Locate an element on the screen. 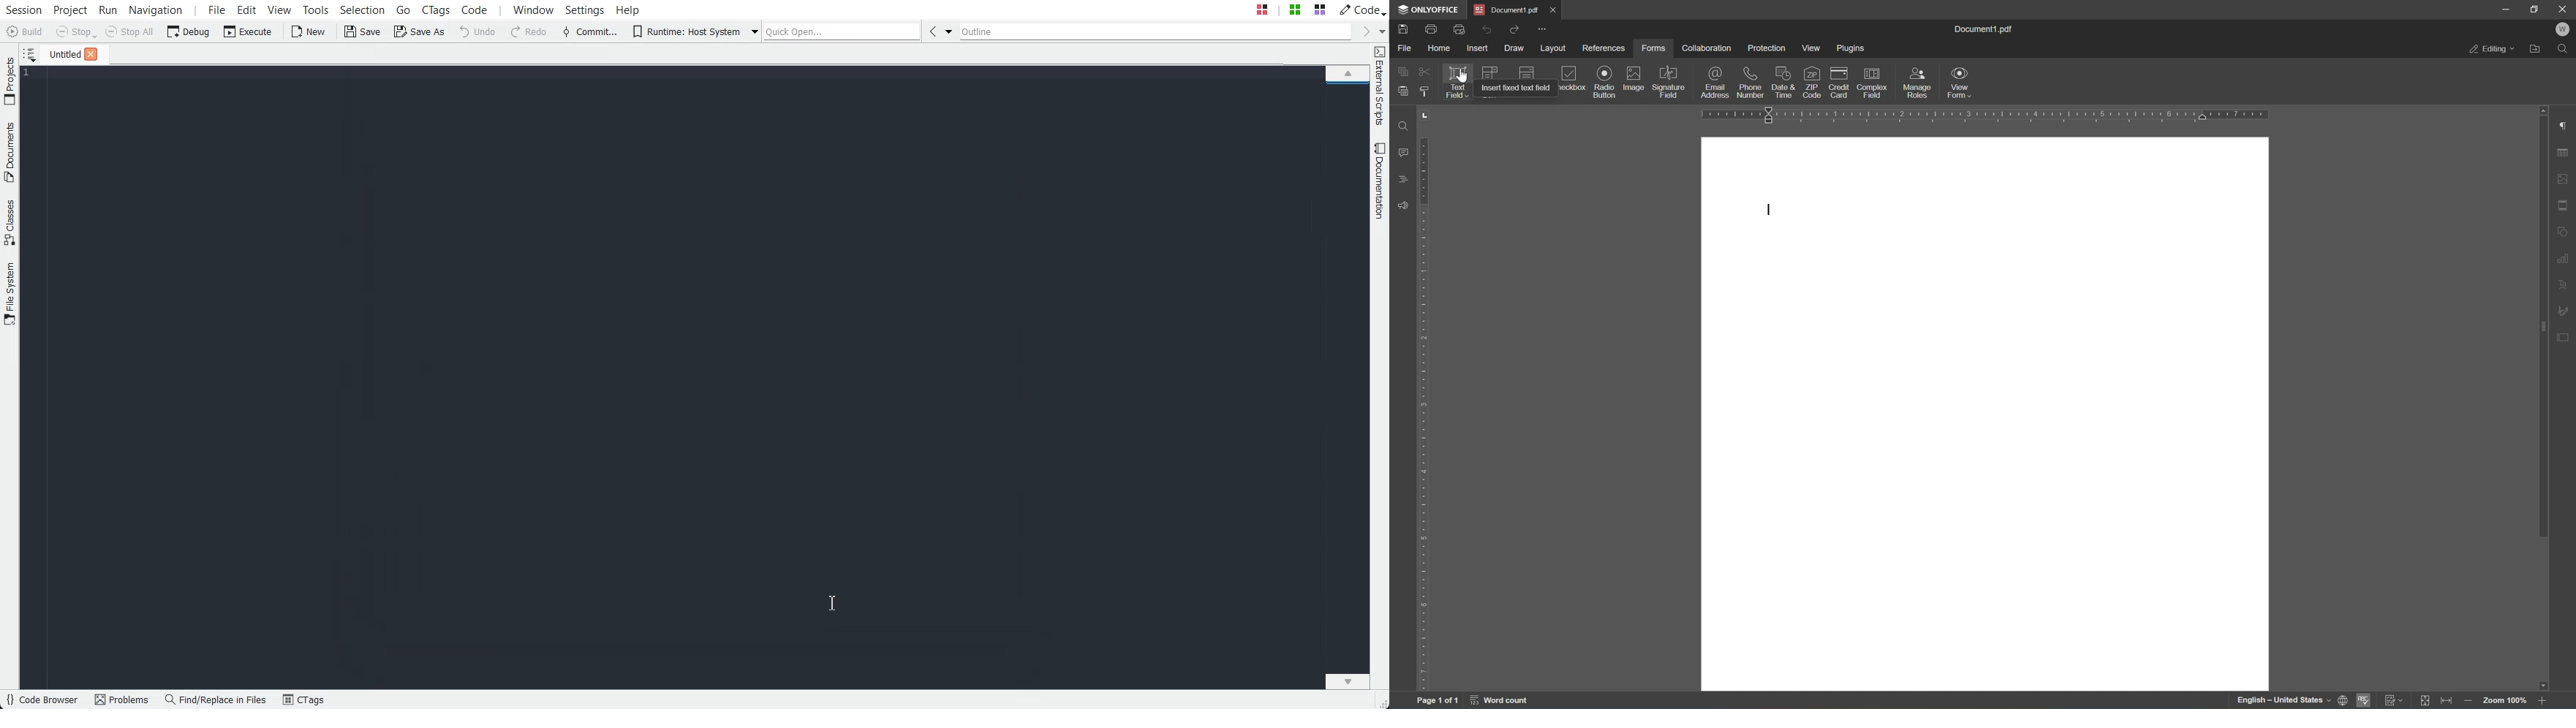 This screenshot has width=2576, height=728. cut is located at coordinates (1424, 72).